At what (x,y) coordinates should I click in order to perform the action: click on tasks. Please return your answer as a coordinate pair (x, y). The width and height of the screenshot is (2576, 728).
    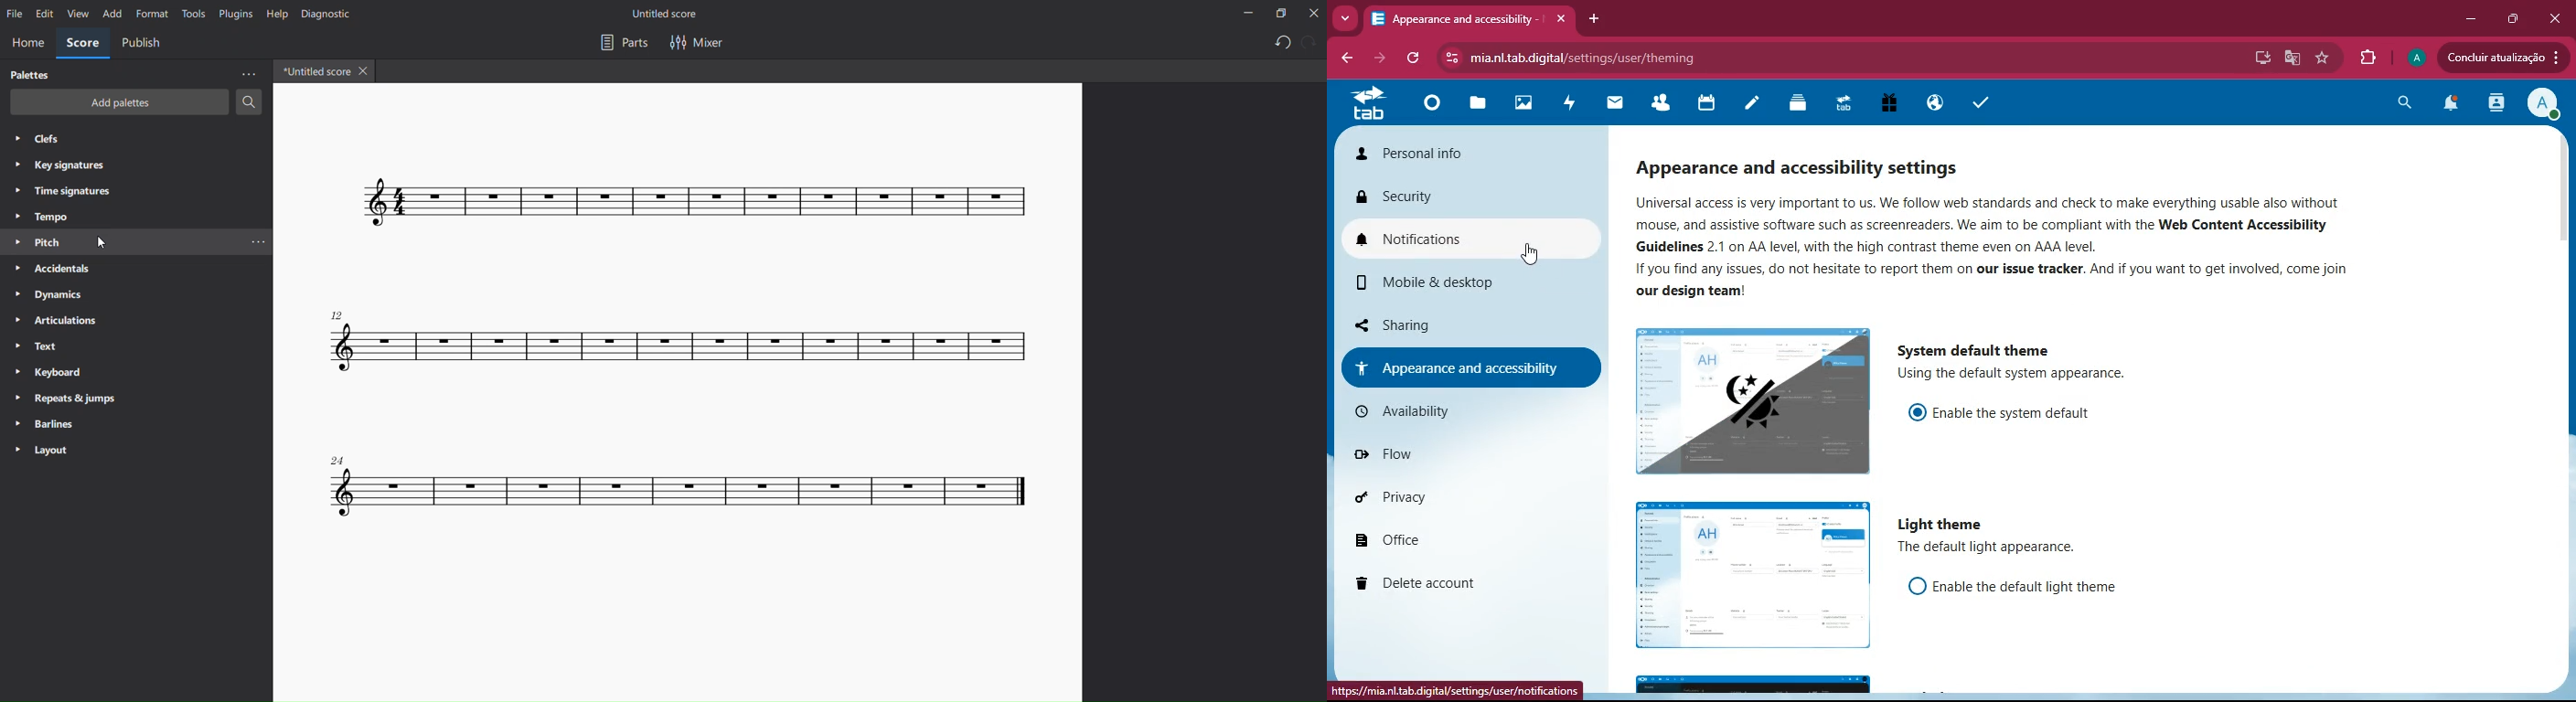
    Looking at the image, I should click on (1983, 101).